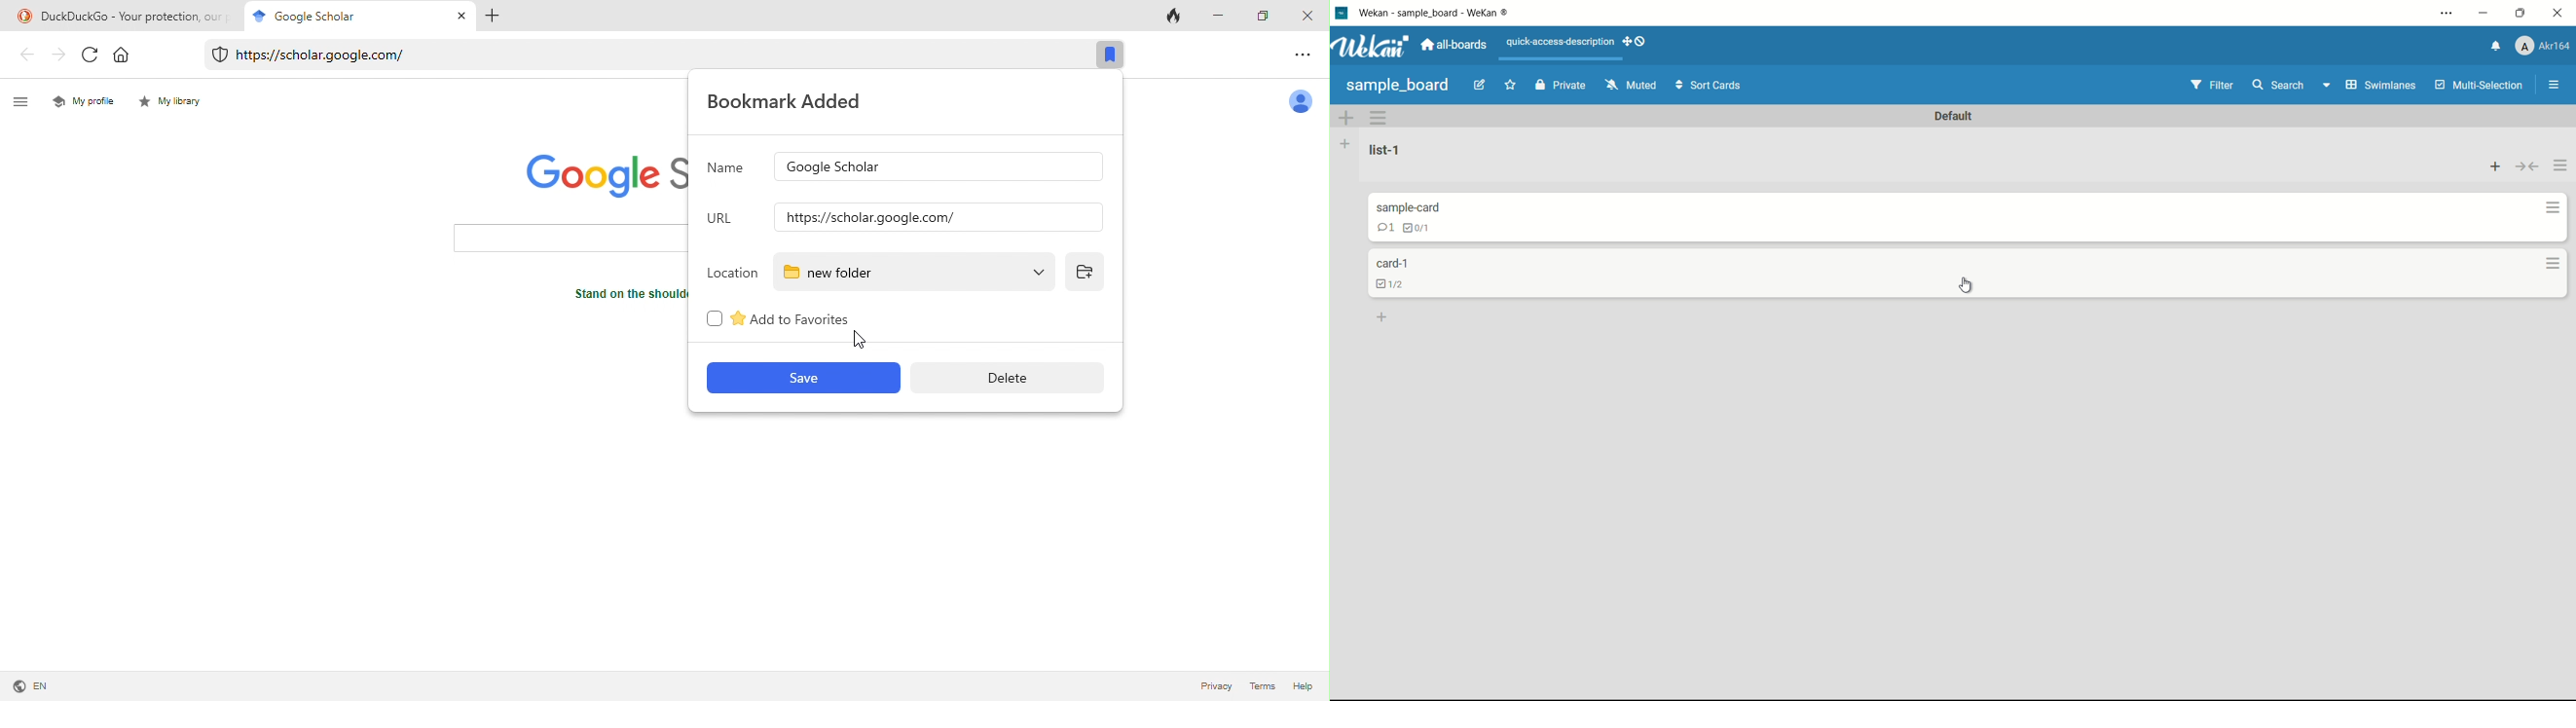 Image resolution: width=2576 pixels, height=728 pixels. Describe the element at coordinates (60, 56) in the screenshot. I see `forward` at that location.